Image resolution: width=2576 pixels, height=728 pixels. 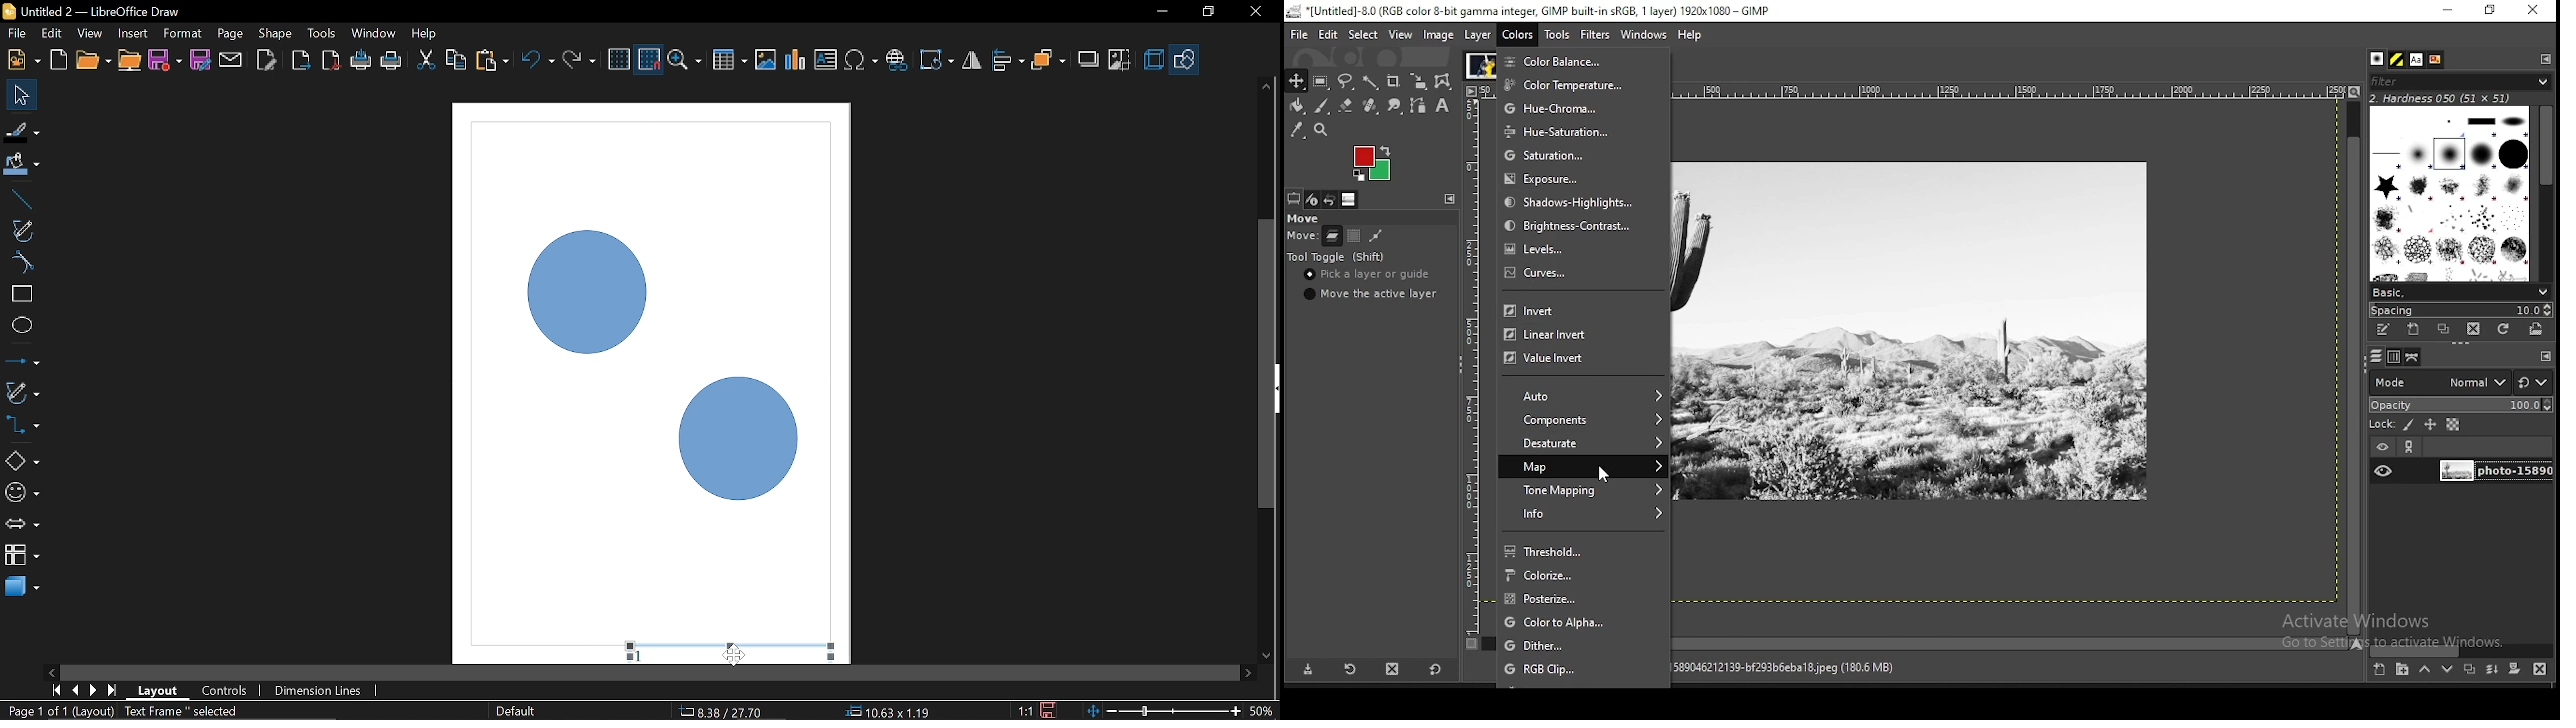 What do you see at coordinates (22, 585) in the screenshot?
I see `3d shapes` at bounding box center [22, 585].